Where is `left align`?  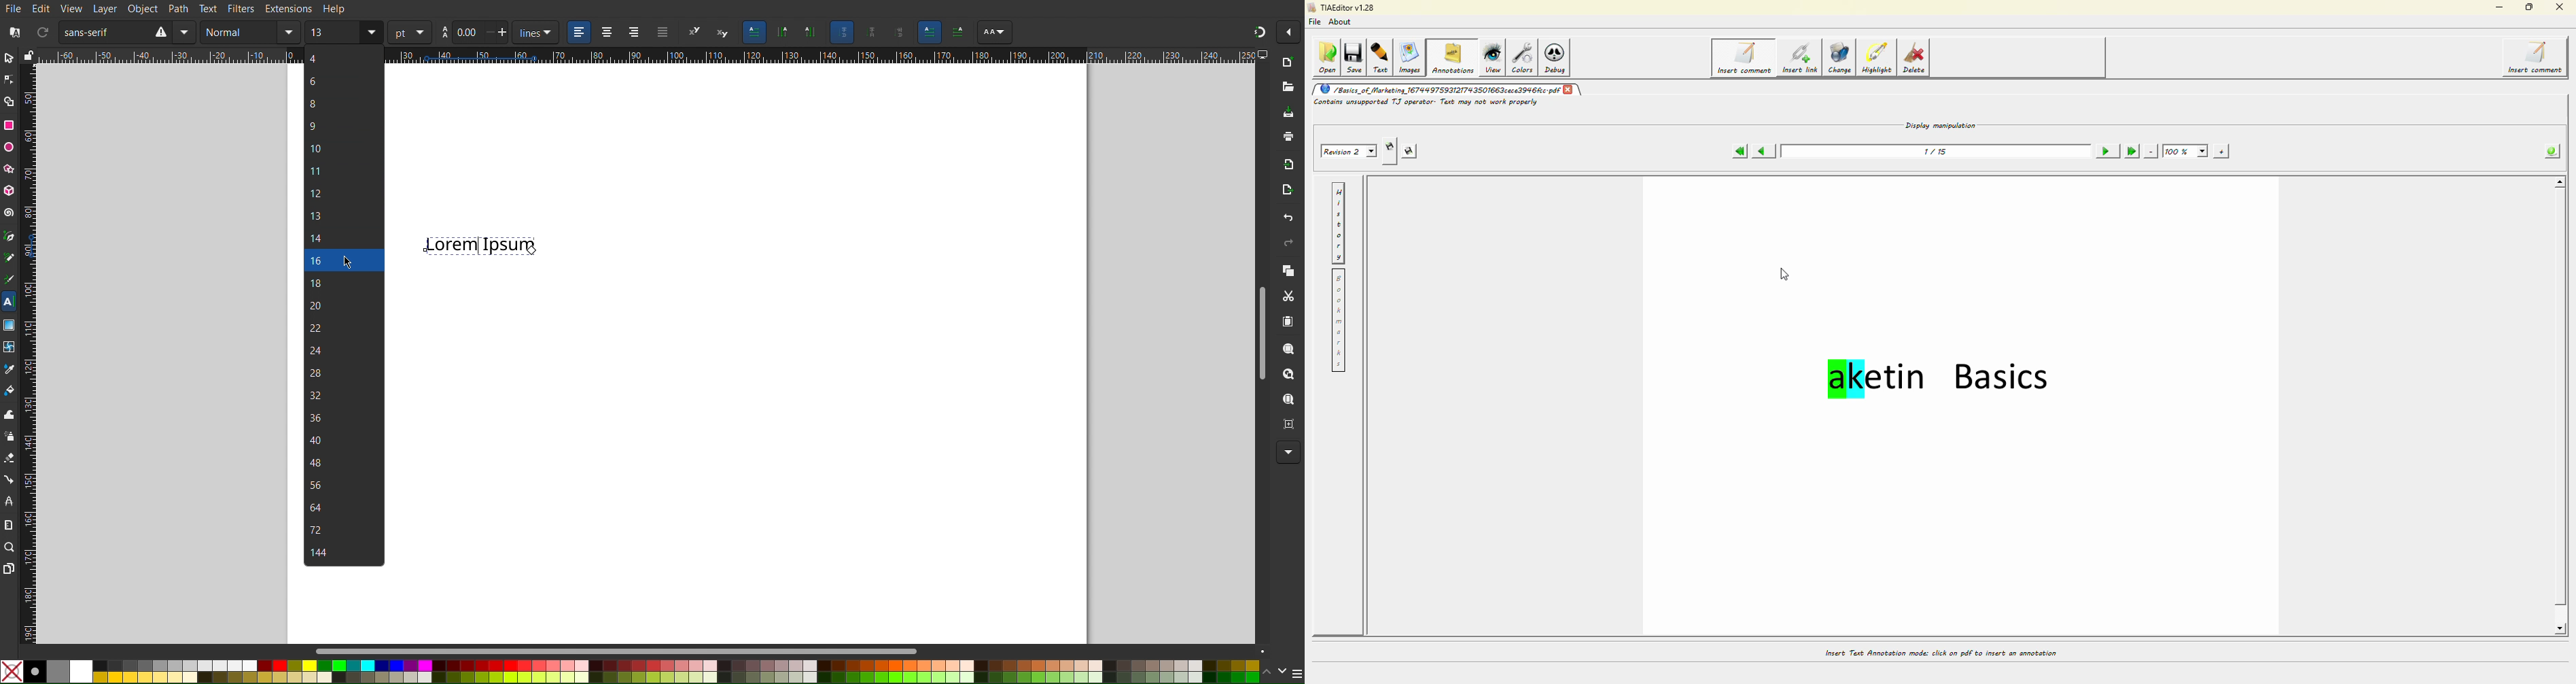
left align is located at coordinates (577, 31).